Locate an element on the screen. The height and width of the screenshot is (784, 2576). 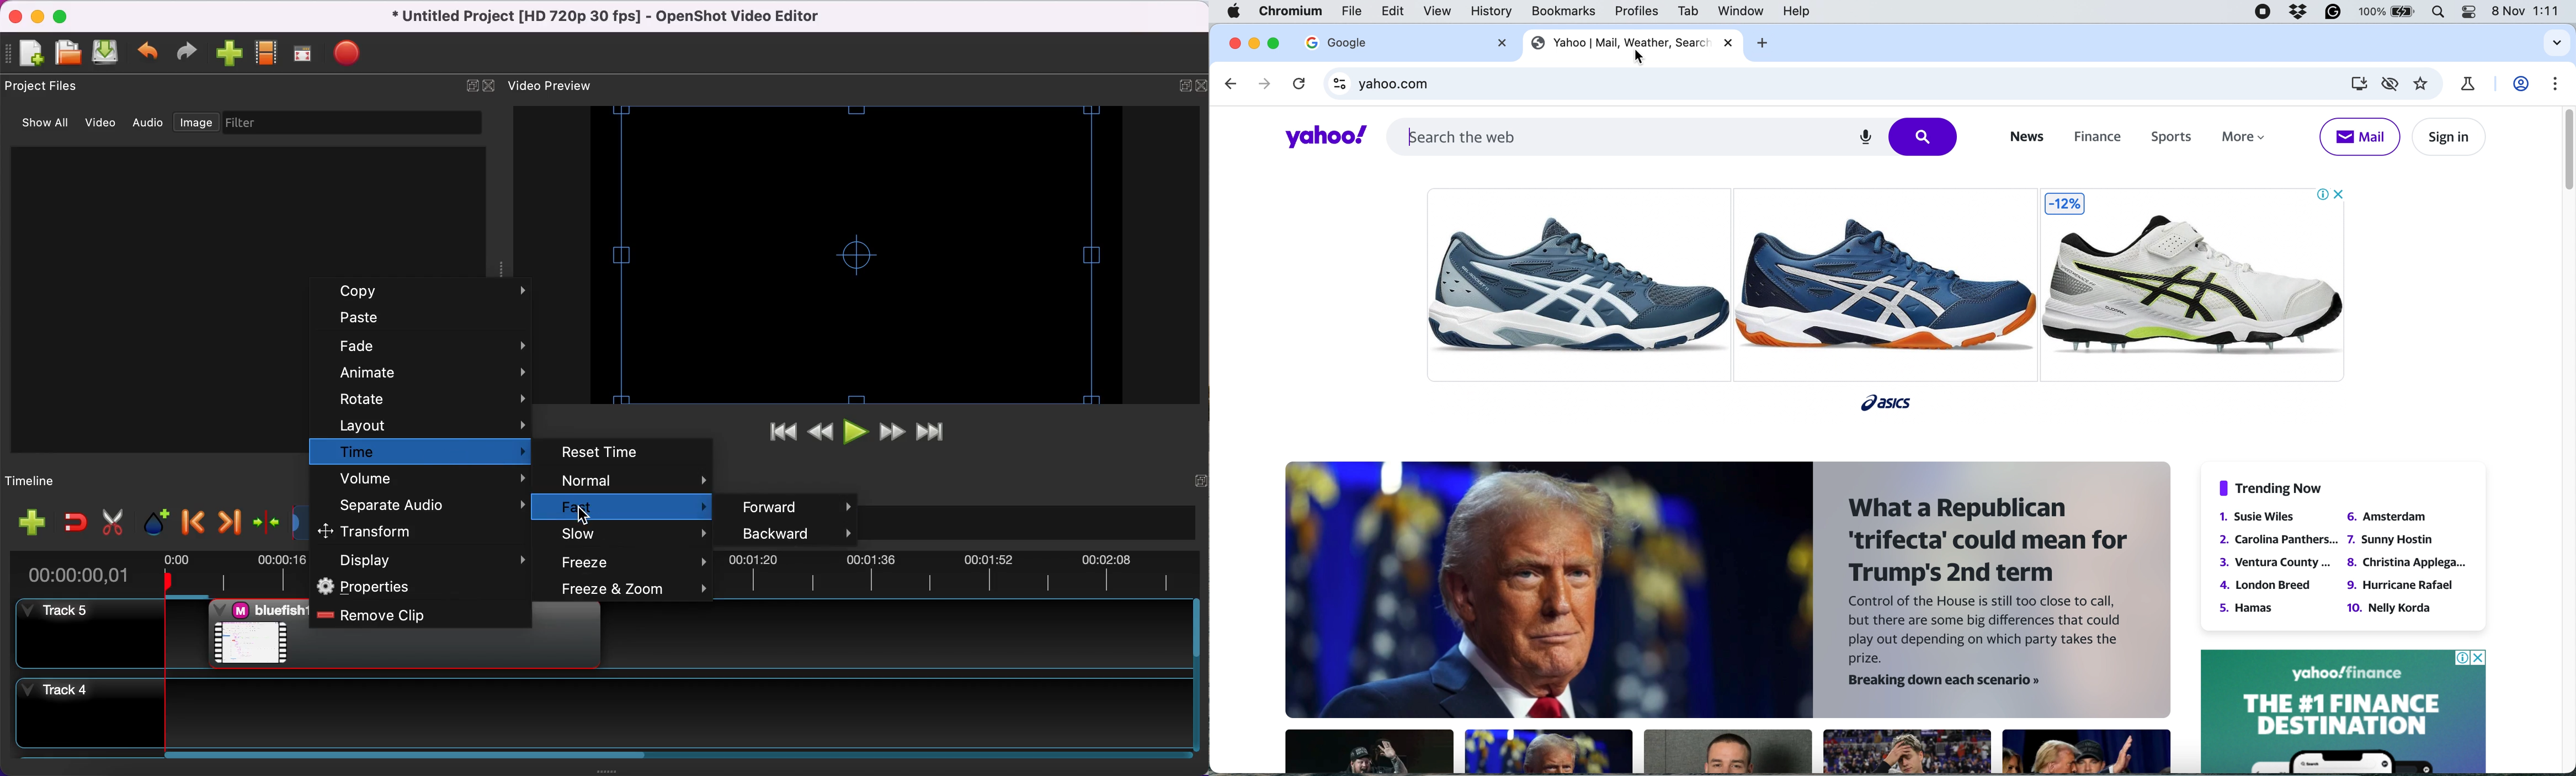
title - • Untitled Project [HD 720p 30 fps] - OpenShot Video Editor is located at coordinates (639, 18).